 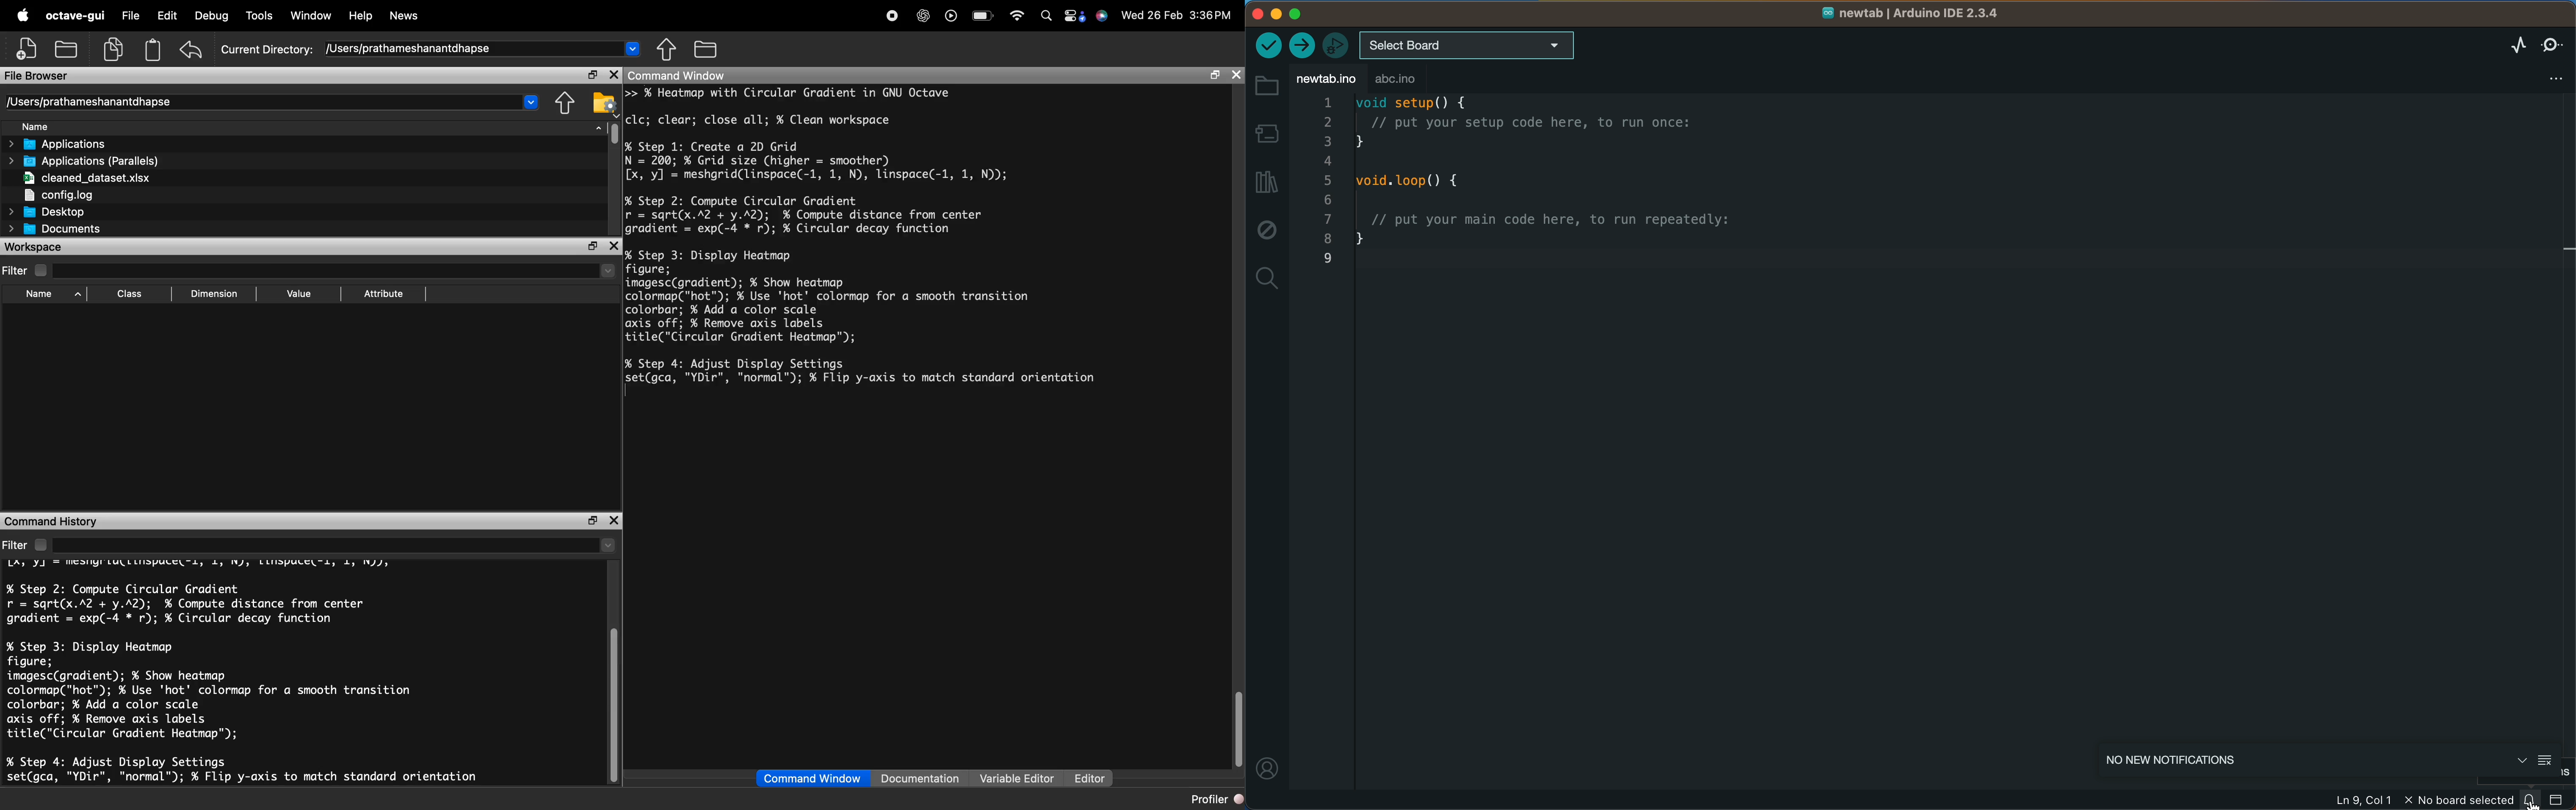 I want to click on Class, so click(x=134, y=296).